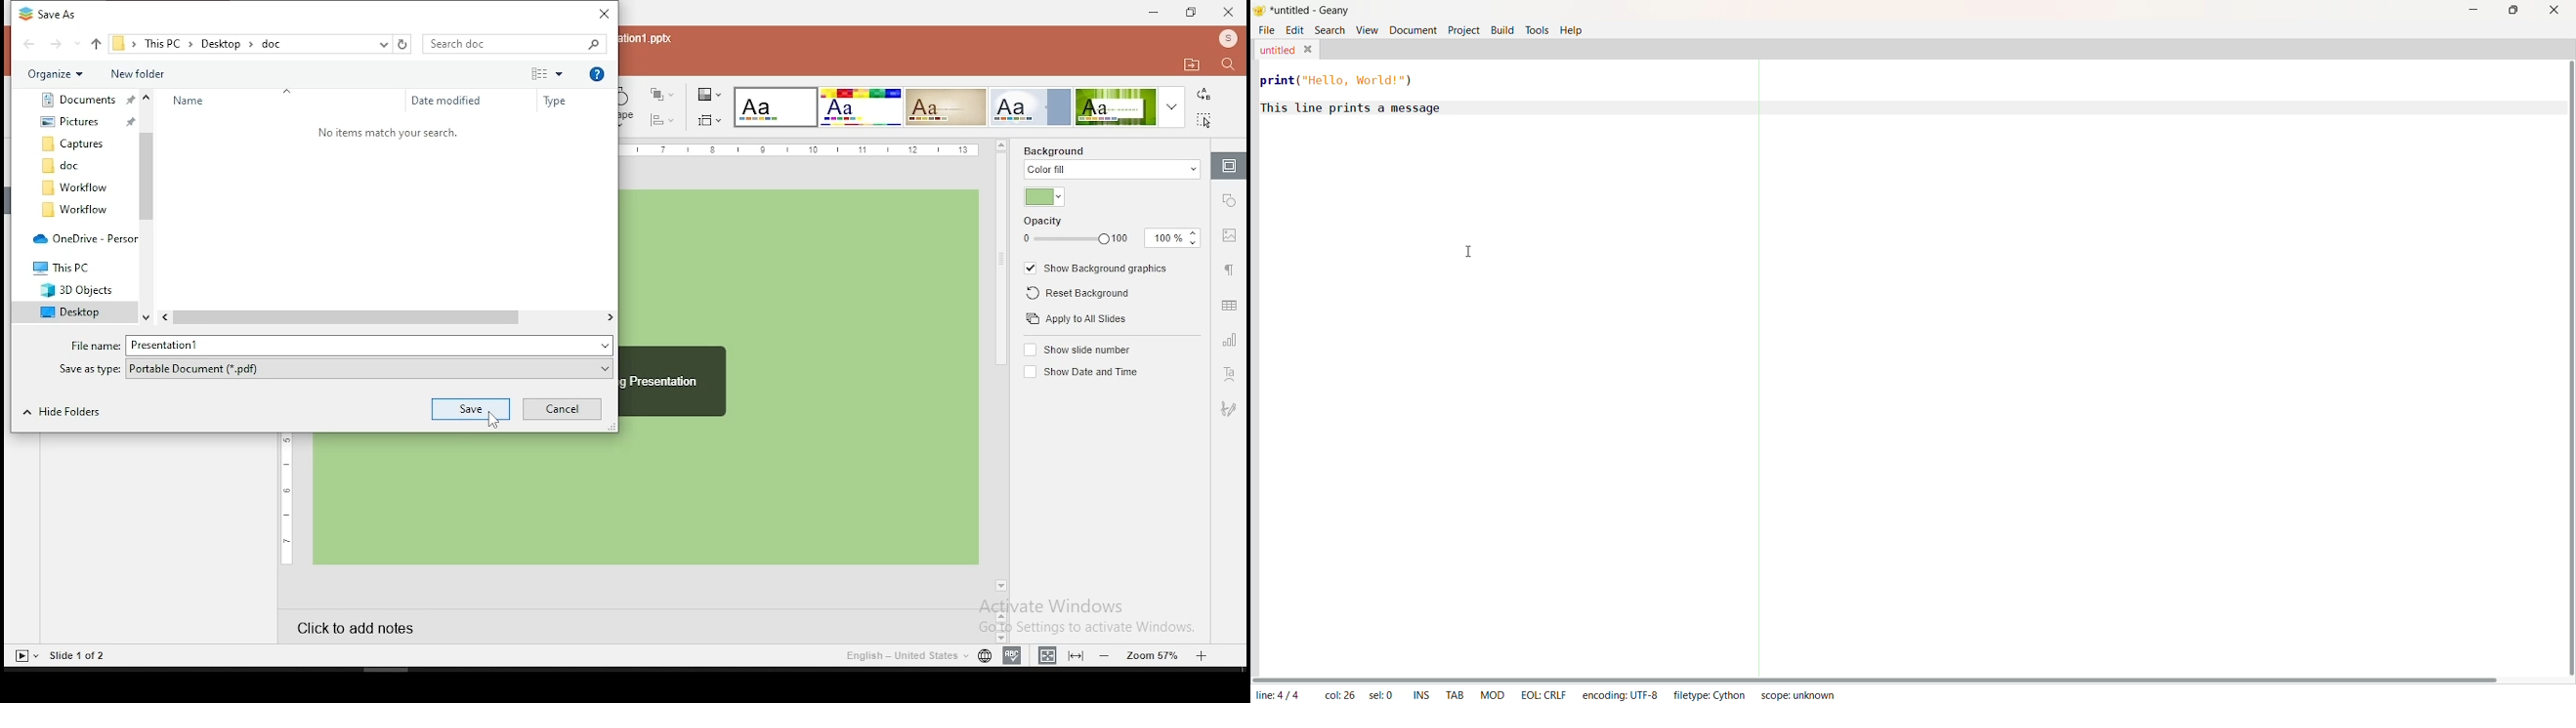 Image resolution: width=2576 pixels, height=728 pixels. Describe the element at coordinates (1279, 693) in the screenshot. I see `line: 4/4` at that location.